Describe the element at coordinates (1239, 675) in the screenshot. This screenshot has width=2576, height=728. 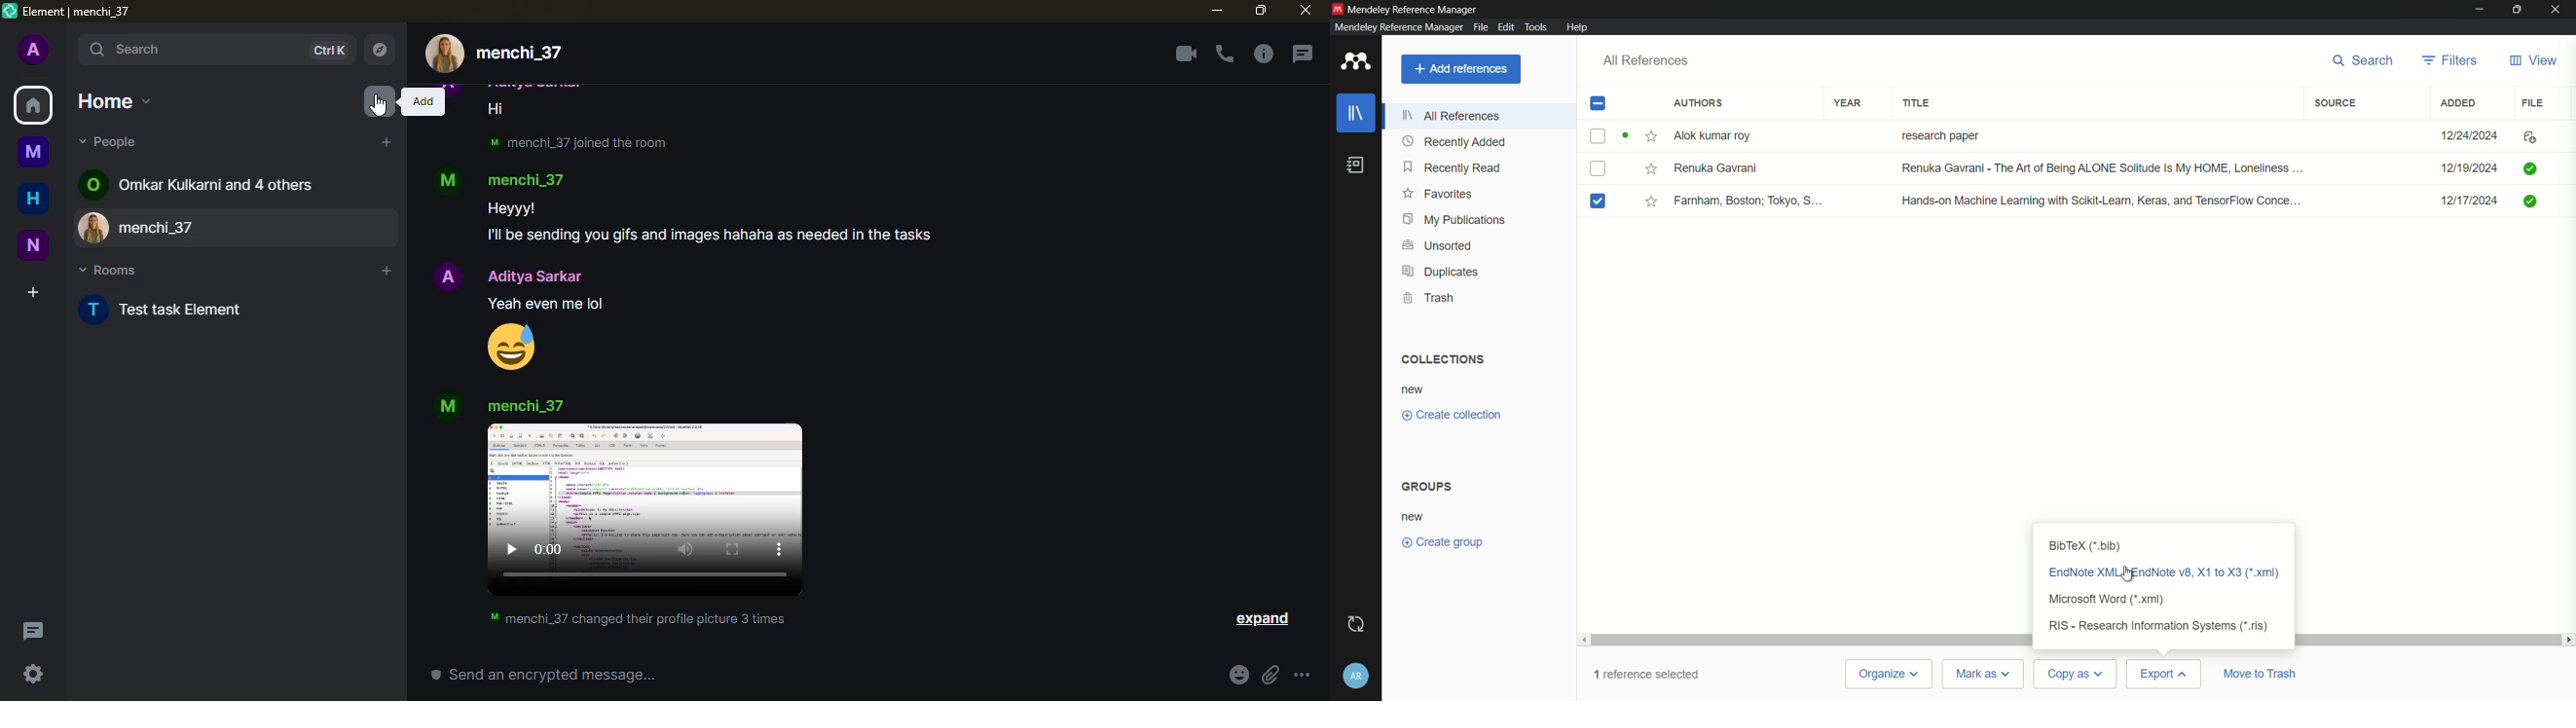
I see `Insert emoji` at that location.